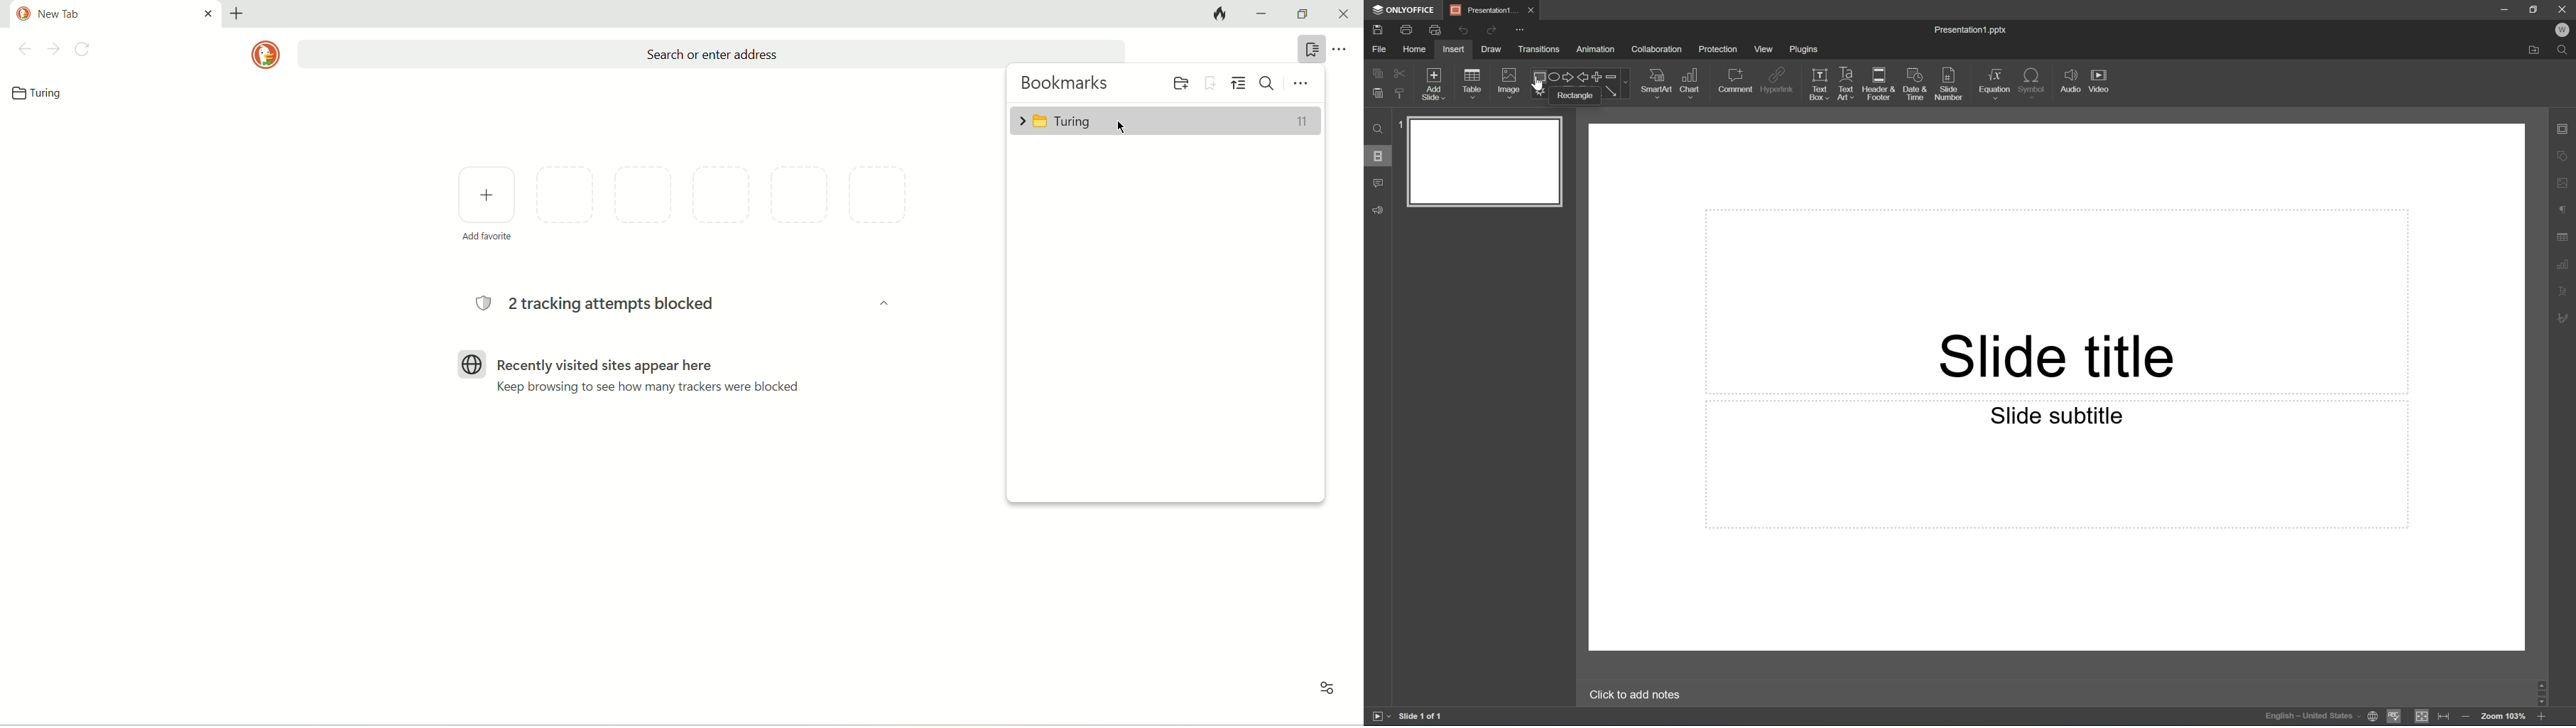 The height and width of the screenshot is (728, 2576). I want to click on Protection, so click(1718, 49).